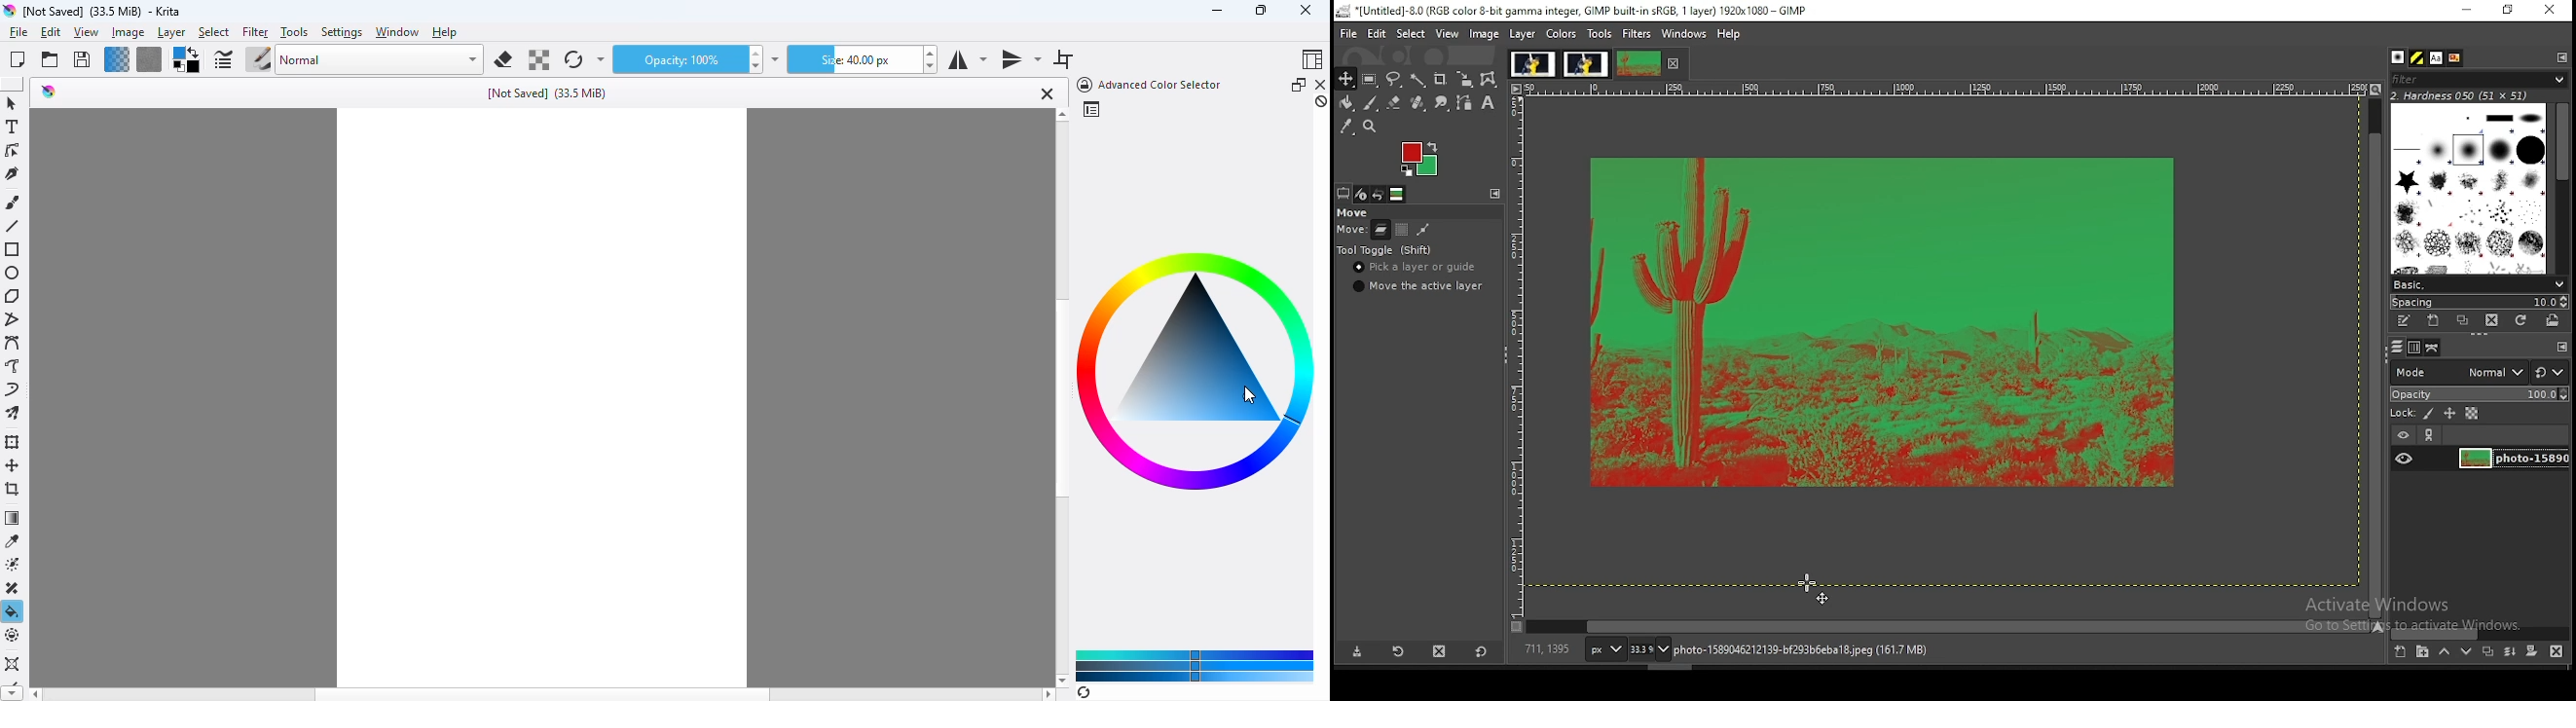 The image size is (2576, 728). Describe the element at coordinates (1524, 34) in the screenshot. I see `layer` at that location.